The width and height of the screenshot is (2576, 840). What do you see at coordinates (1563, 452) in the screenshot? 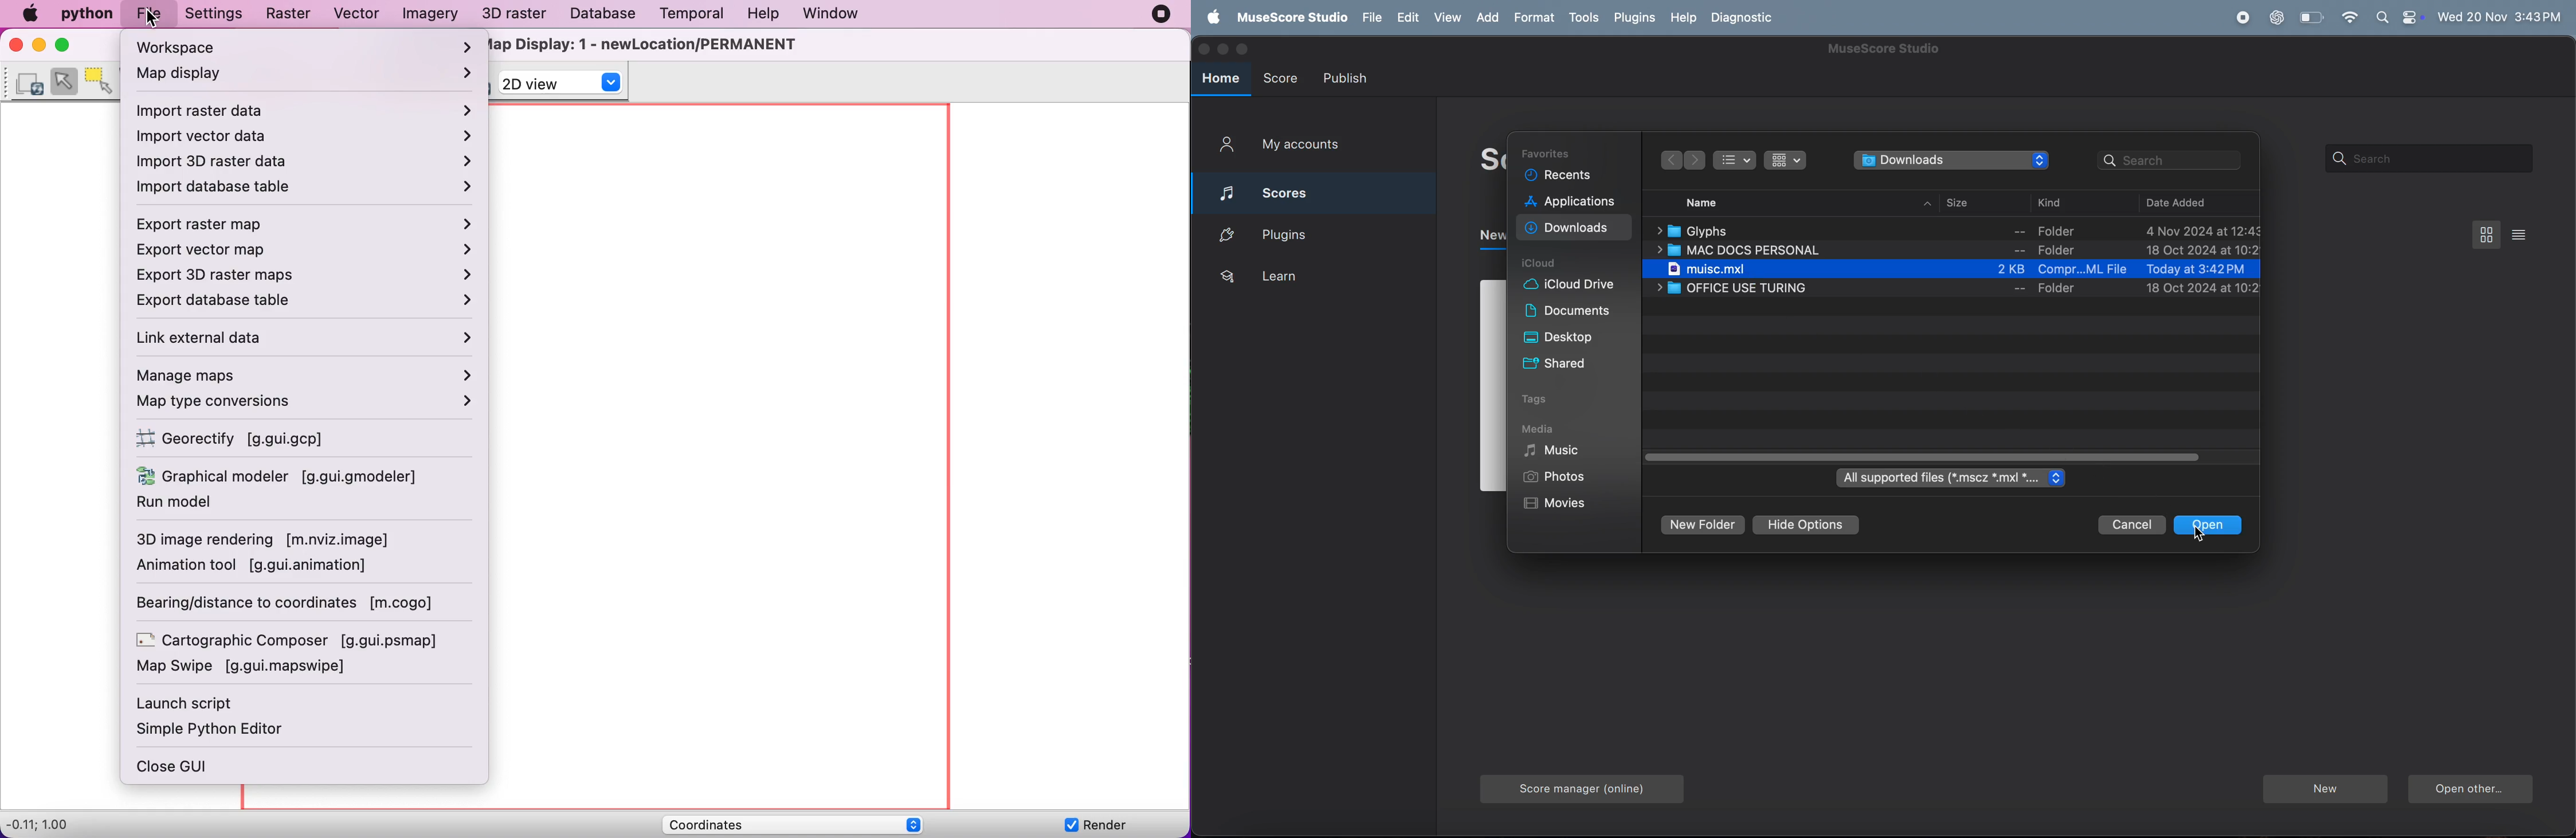
I see `music` at bounding box center [1563, 452].